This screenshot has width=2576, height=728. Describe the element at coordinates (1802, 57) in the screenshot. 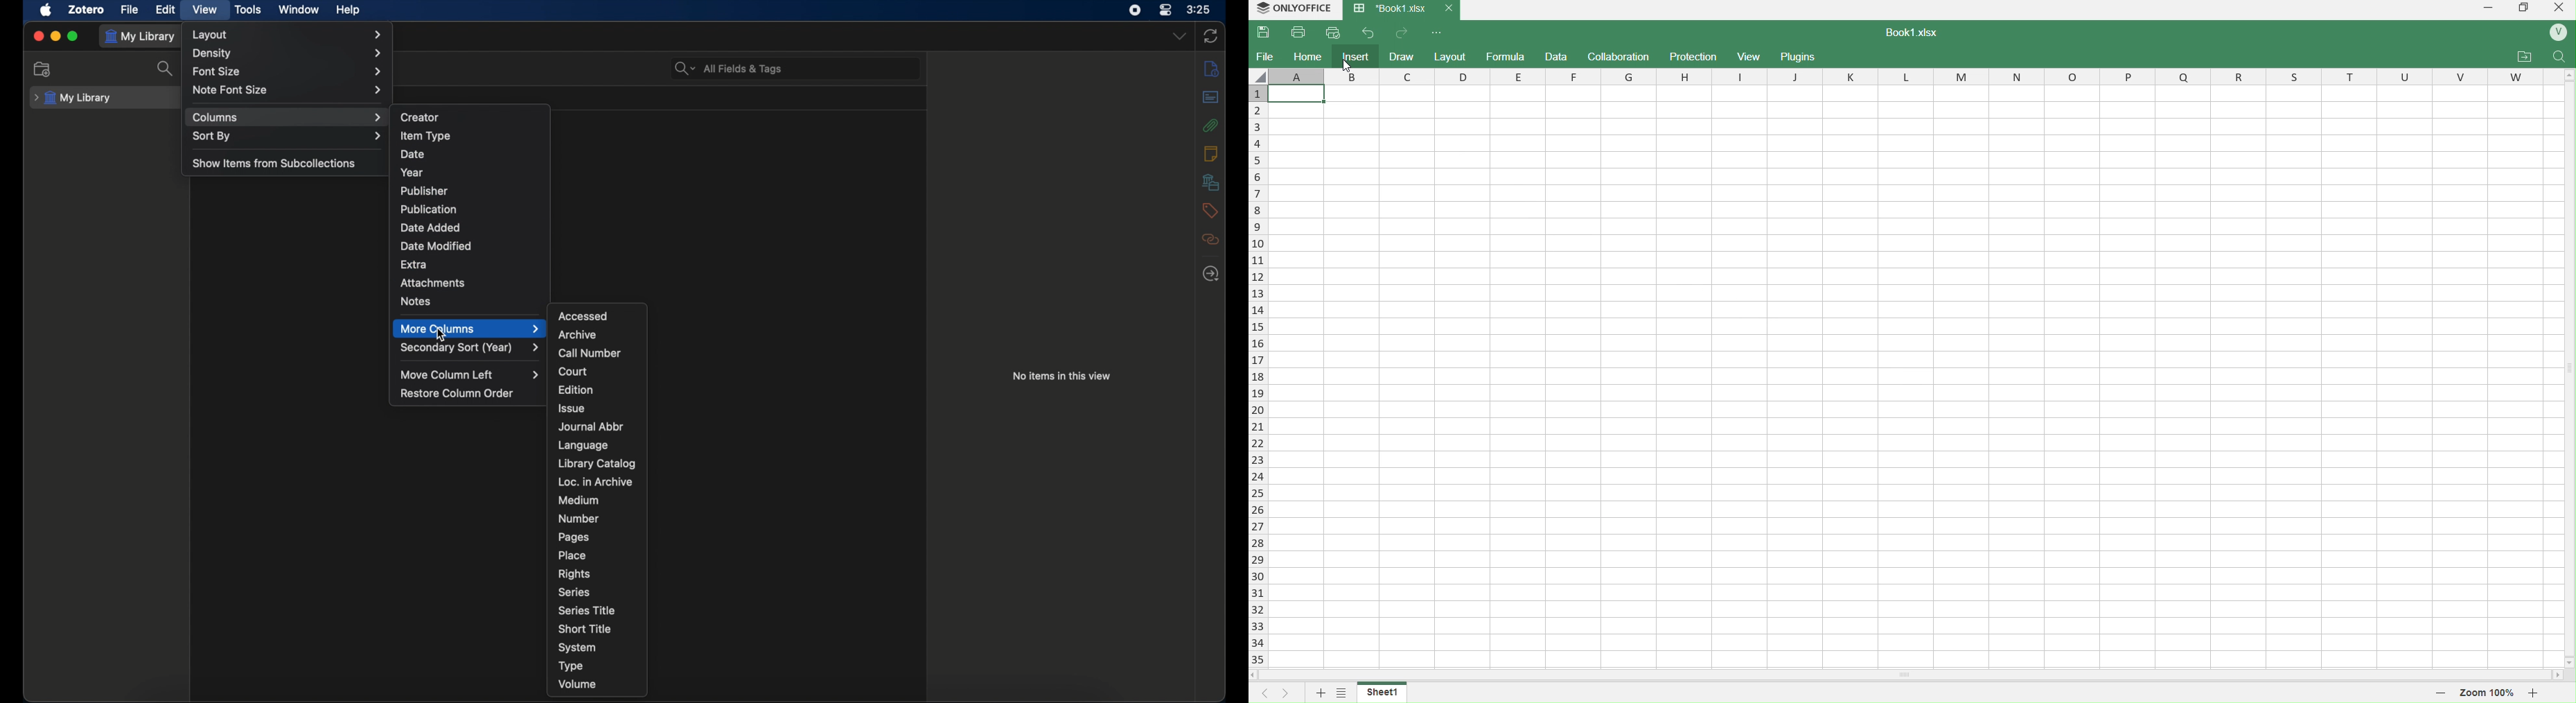

I see `plugins` at that location.